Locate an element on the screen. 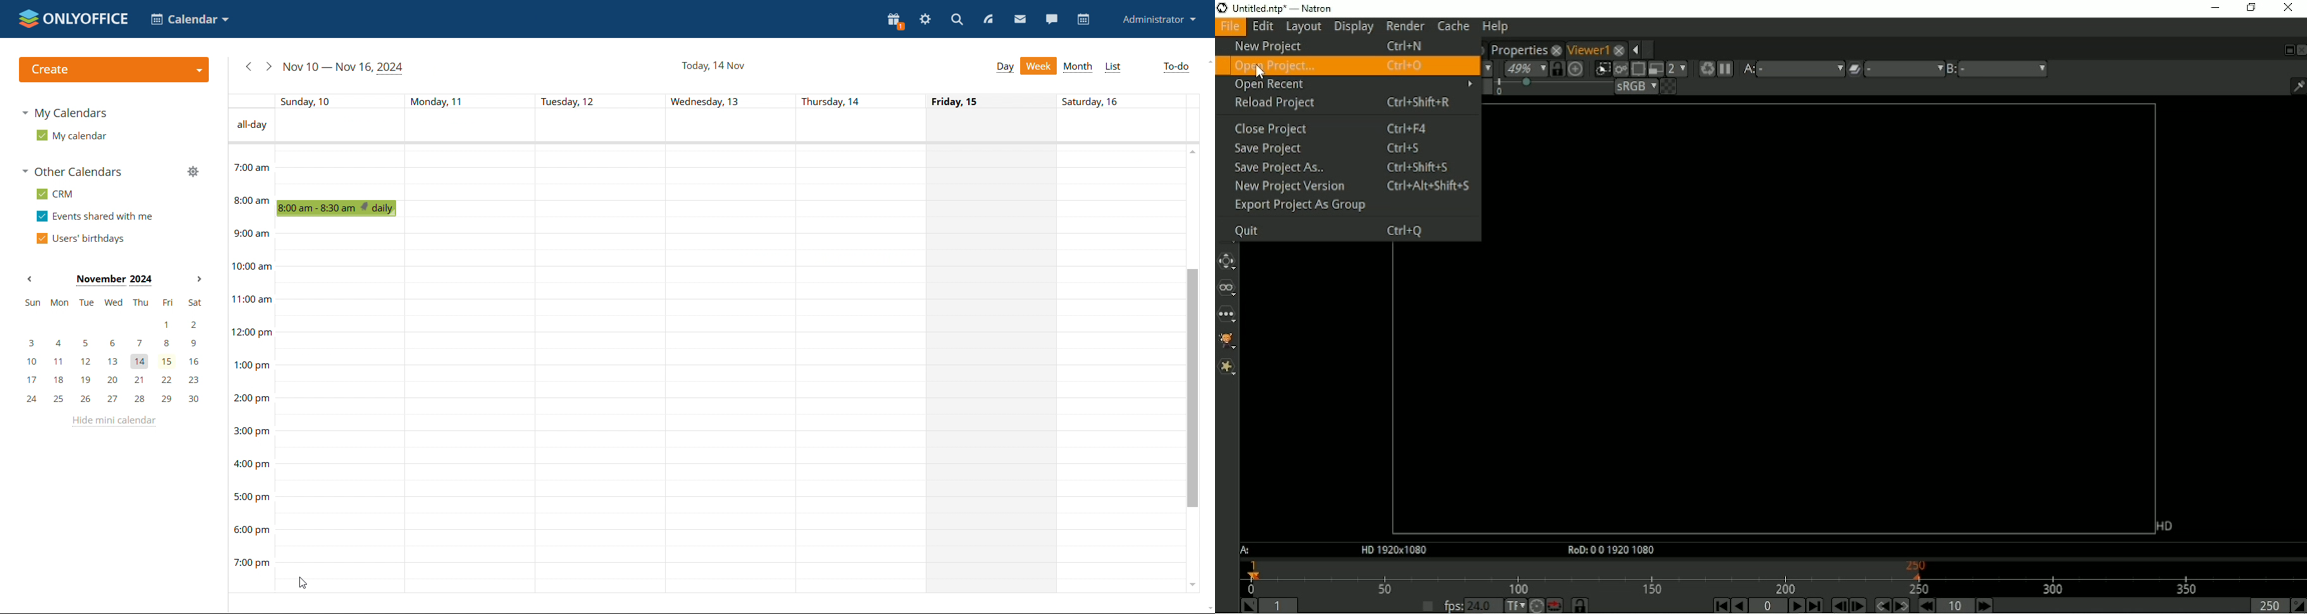 The height and width of the screenshot is (616, 2324). Edit is located at coordinates (1262, 27).